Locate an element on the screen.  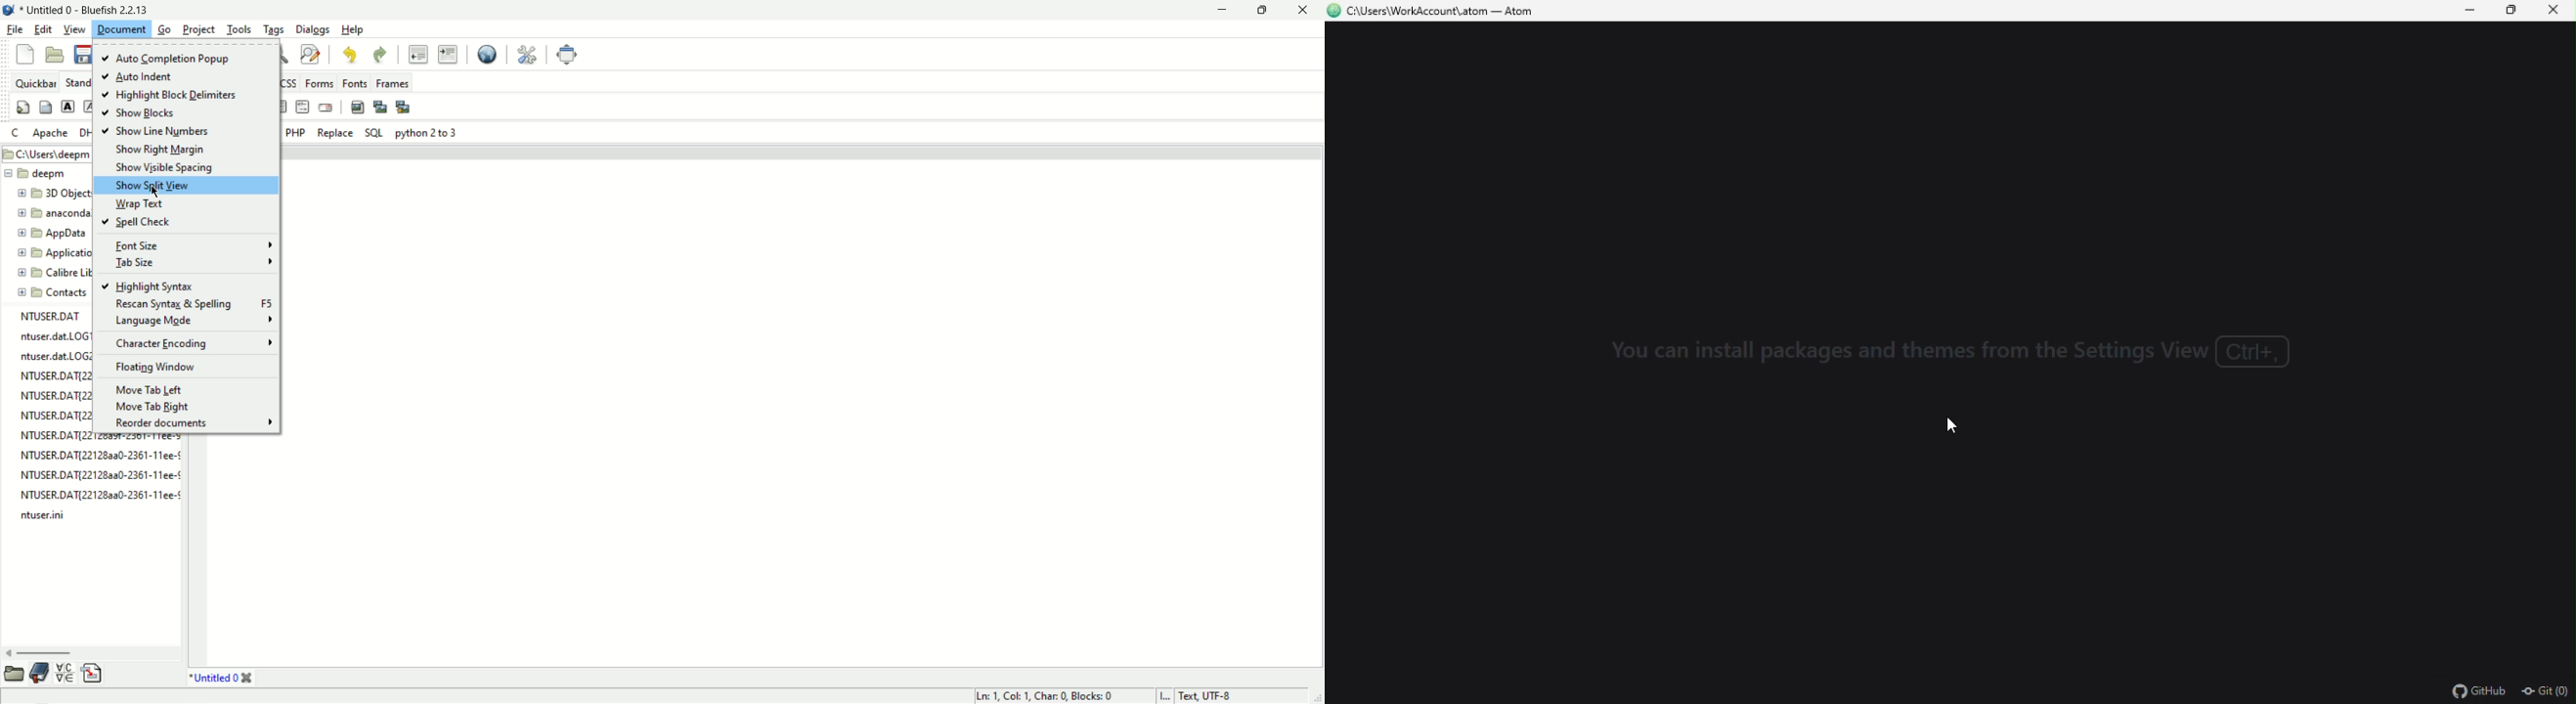
auto indent is located at coordinates (146, 77).